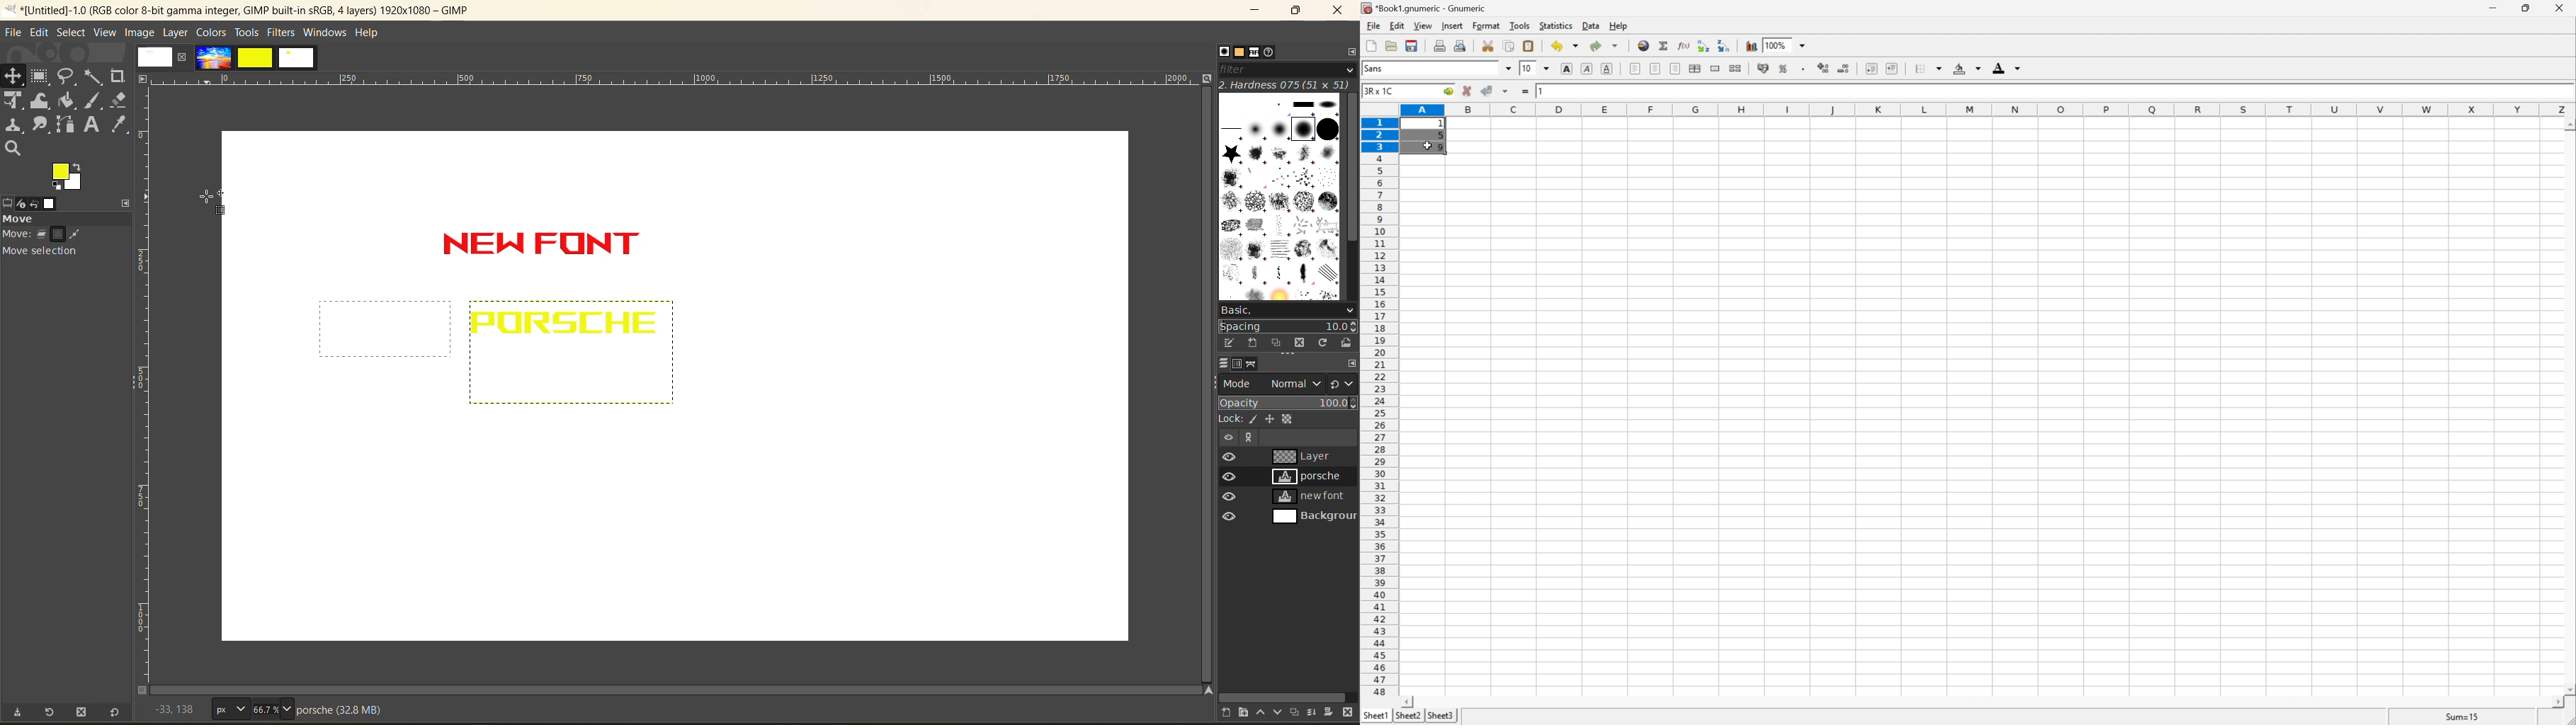 The image size is (2576, 728). I want to click on application name, so click(1427, 7).